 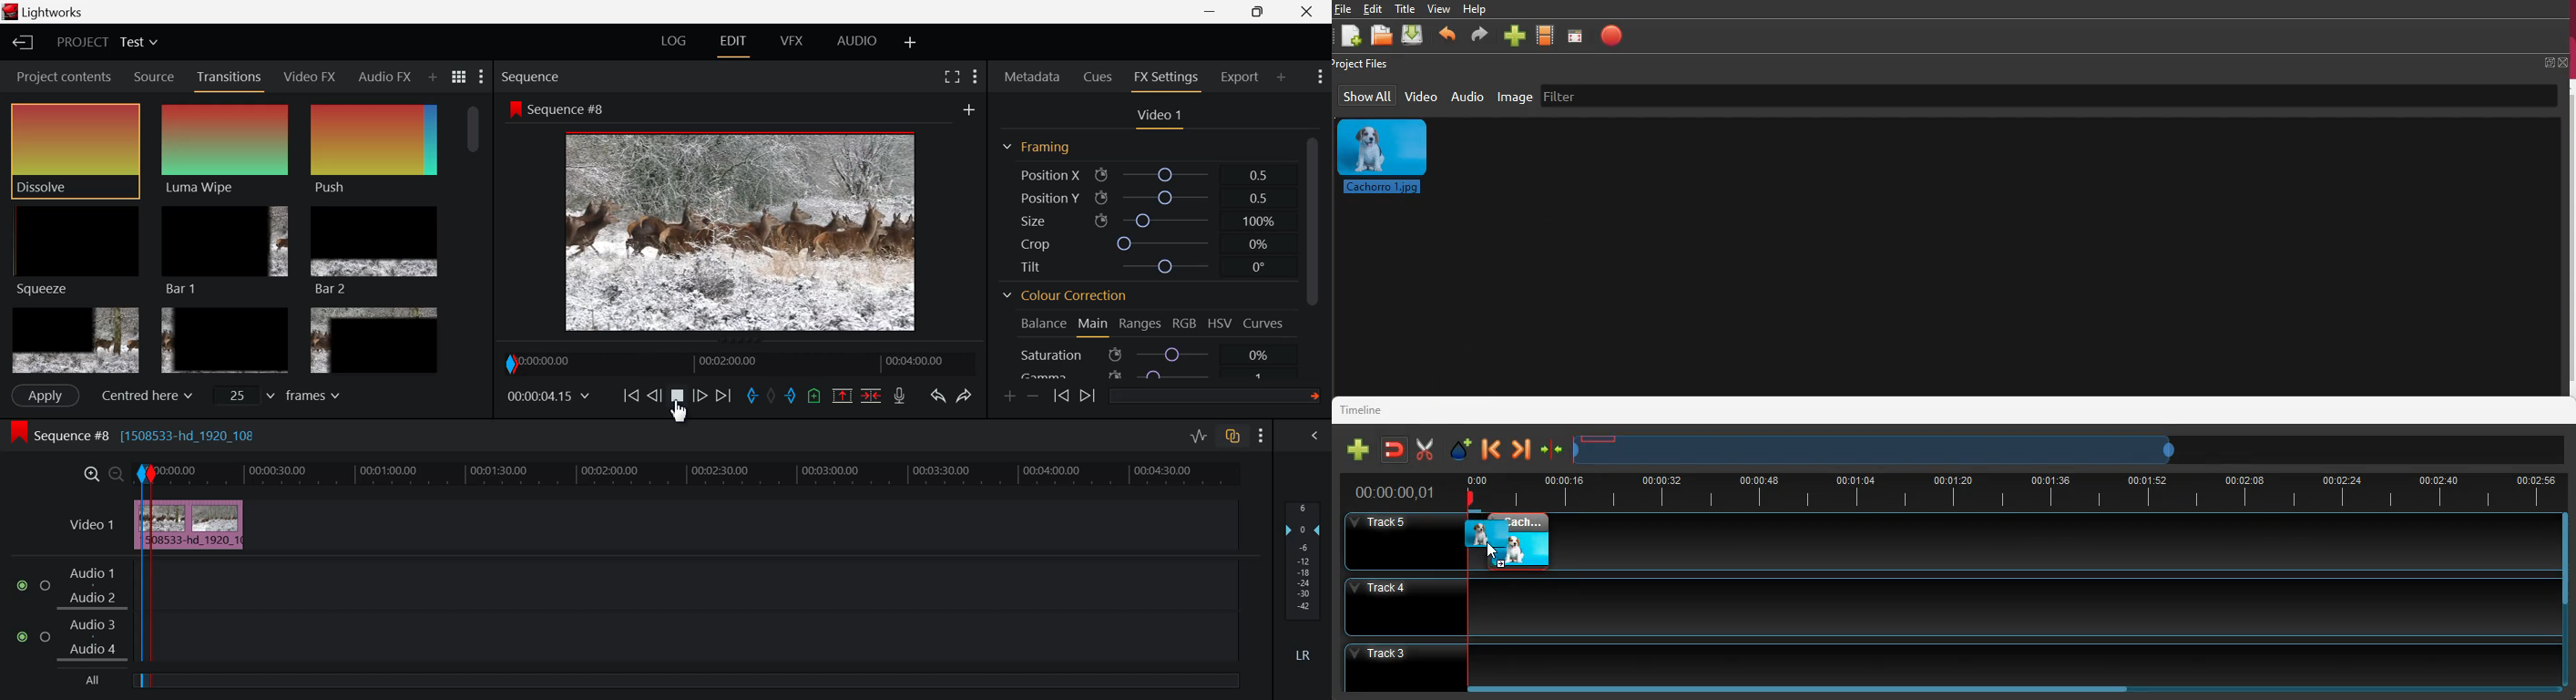 I want to click on Remove keyframe, so click(x=1034, y=397).